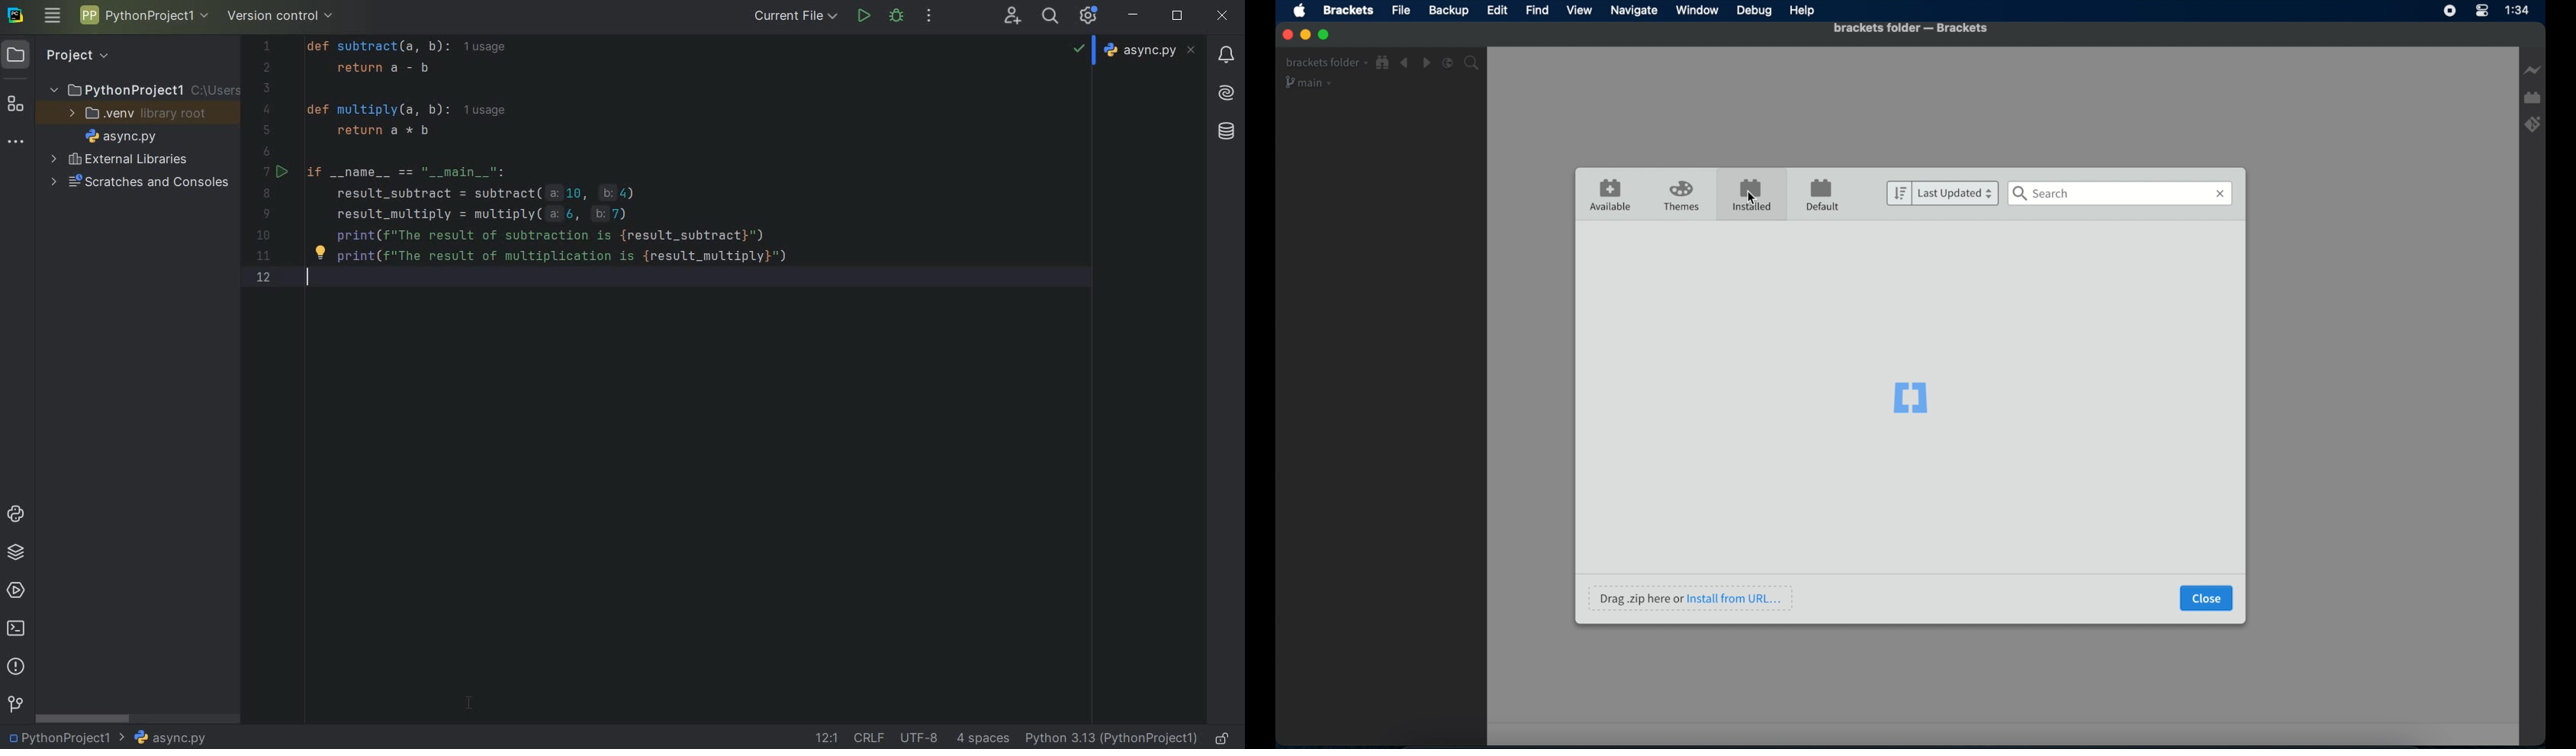 This screenshot has height=756, width=2576. I want to click on default, so click(1823, 194).